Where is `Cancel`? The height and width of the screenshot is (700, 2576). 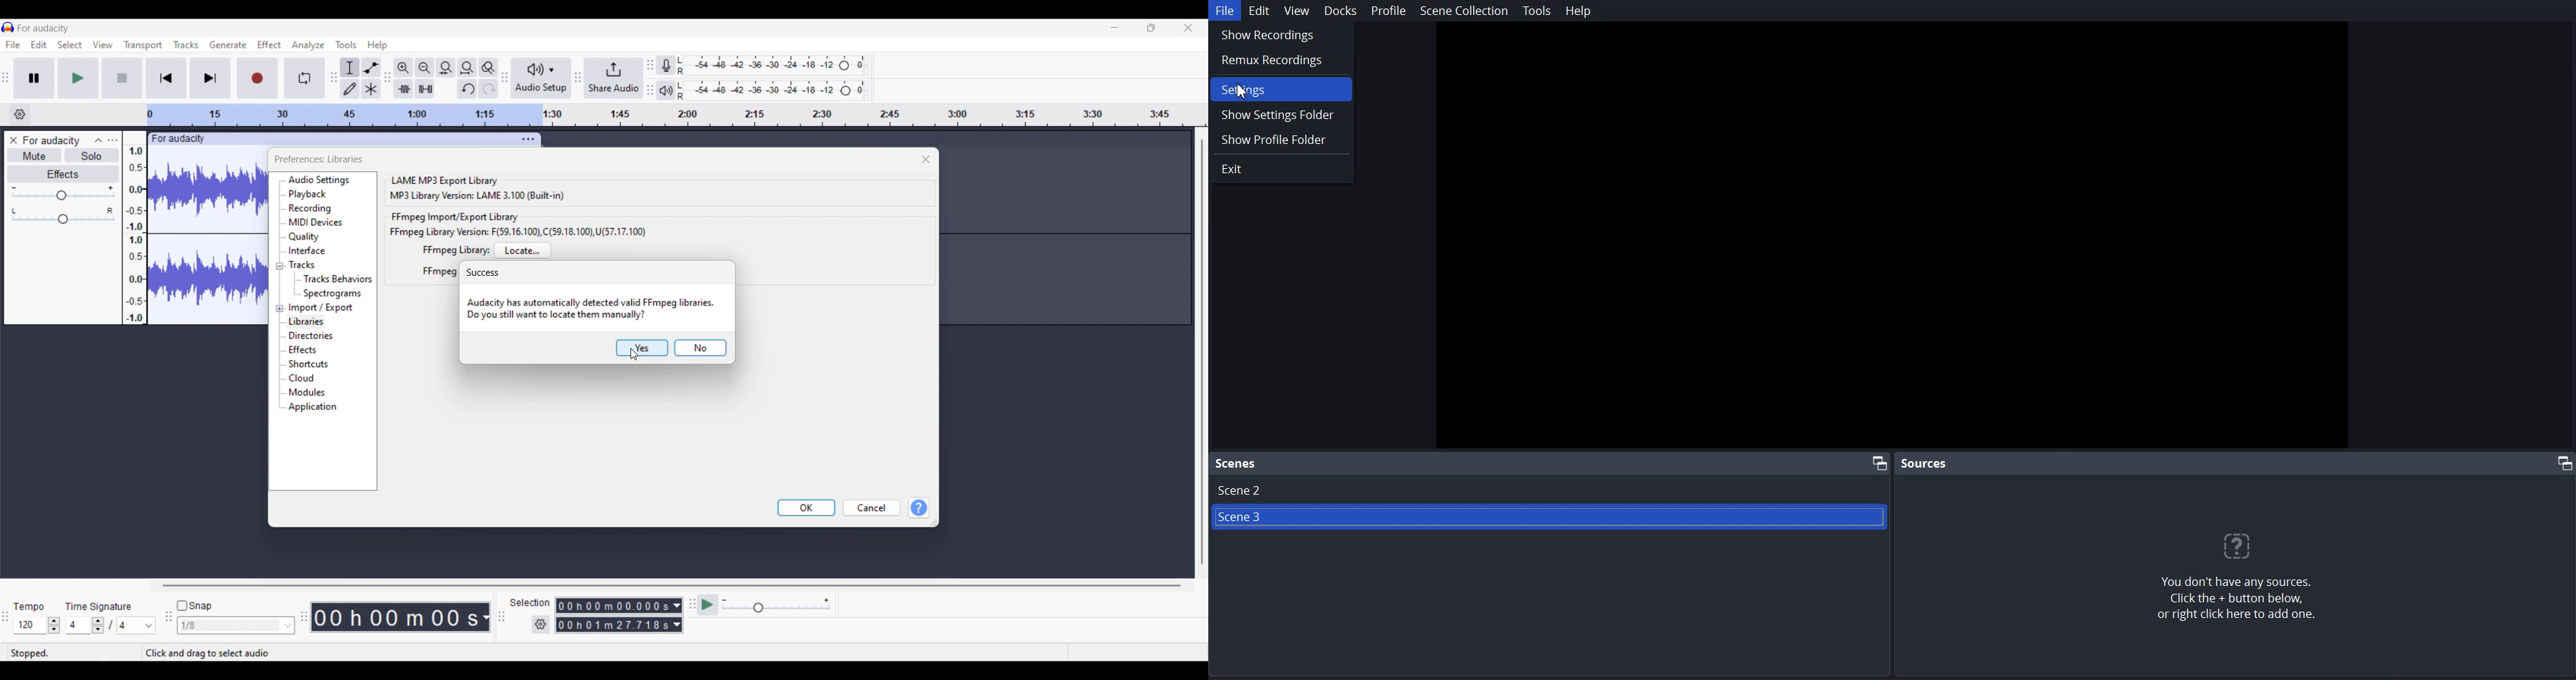 Cancel is located at coordinates (872, 507).